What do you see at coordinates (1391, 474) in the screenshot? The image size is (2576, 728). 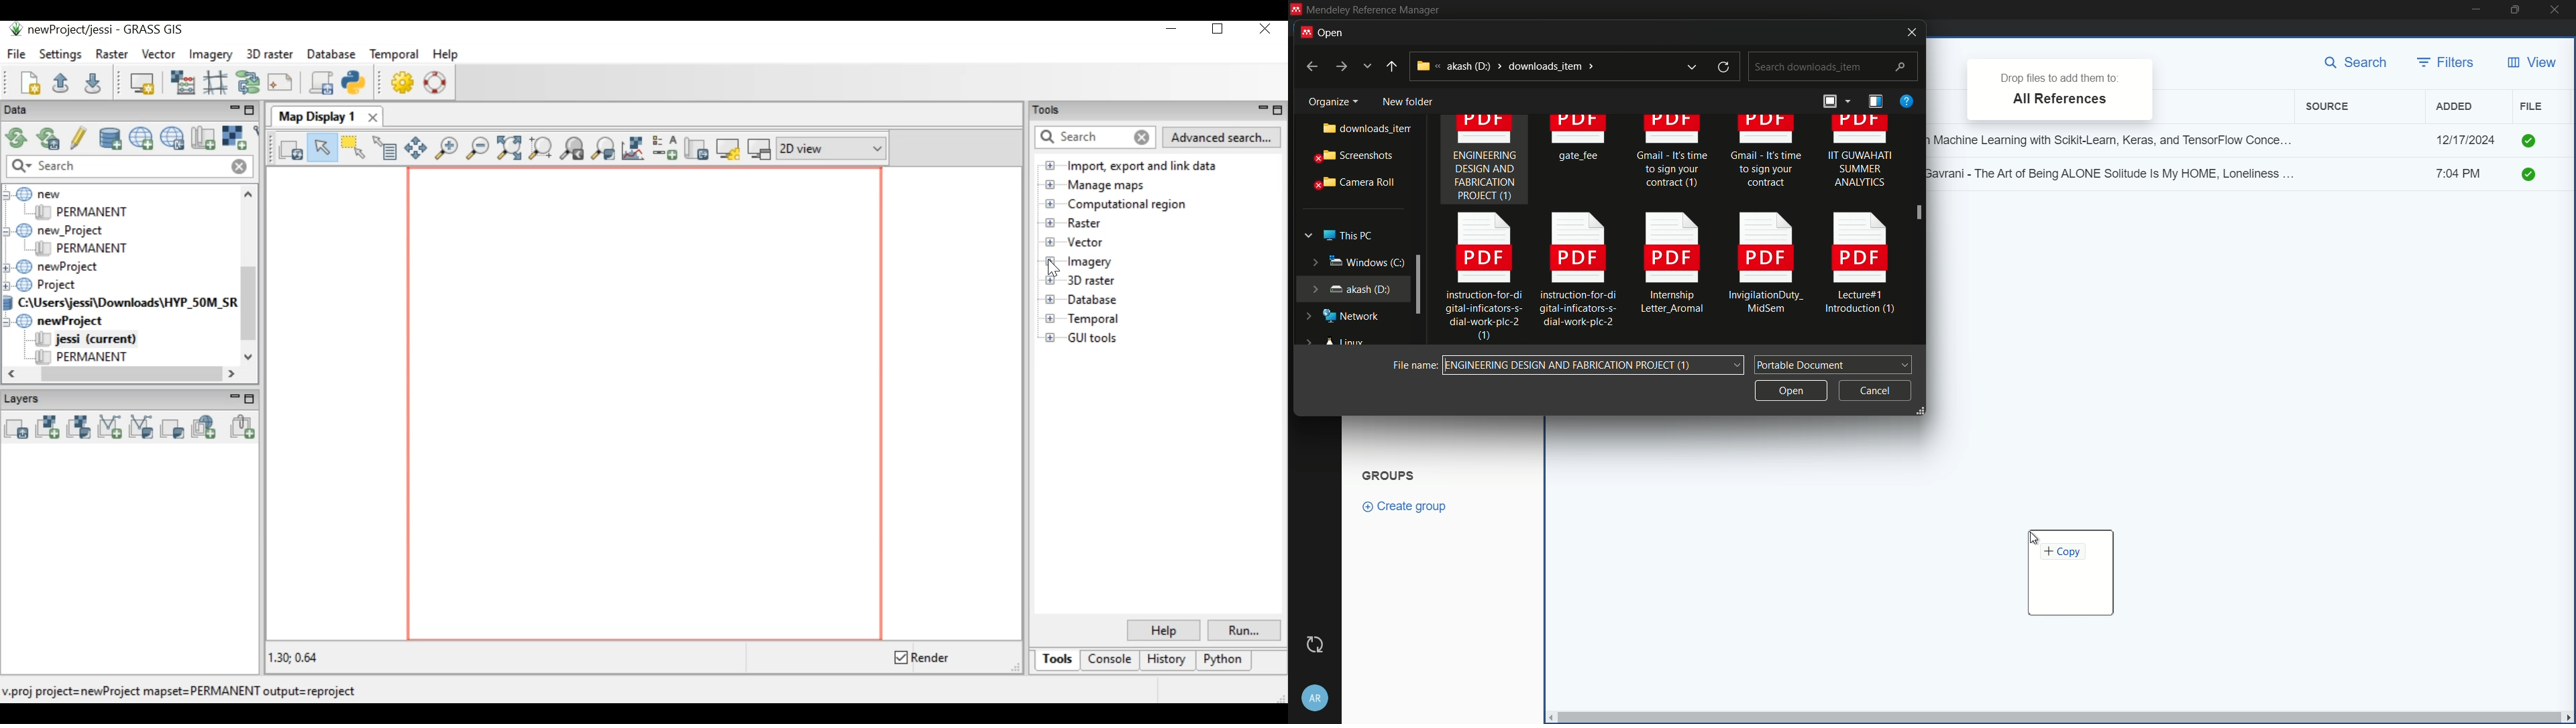 I see `Groups` at bounding box center [1391, 474].